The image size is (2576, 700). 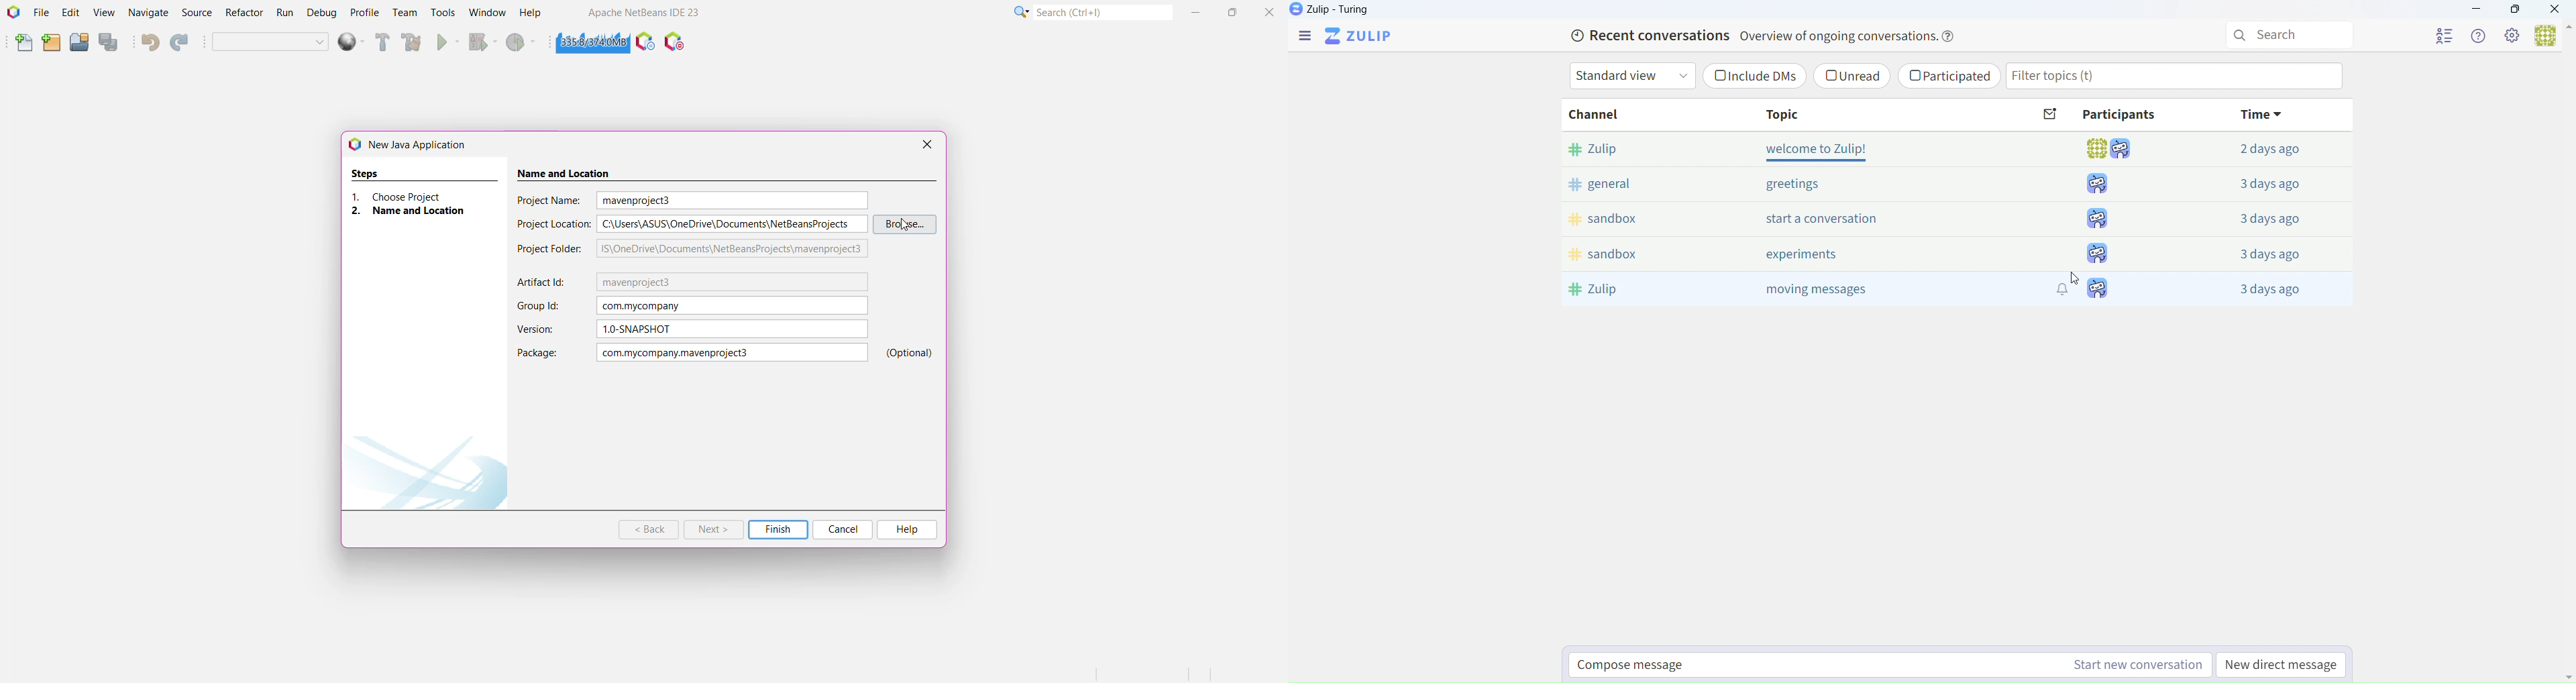 I want to click on general, so click(x=1609, y=185).